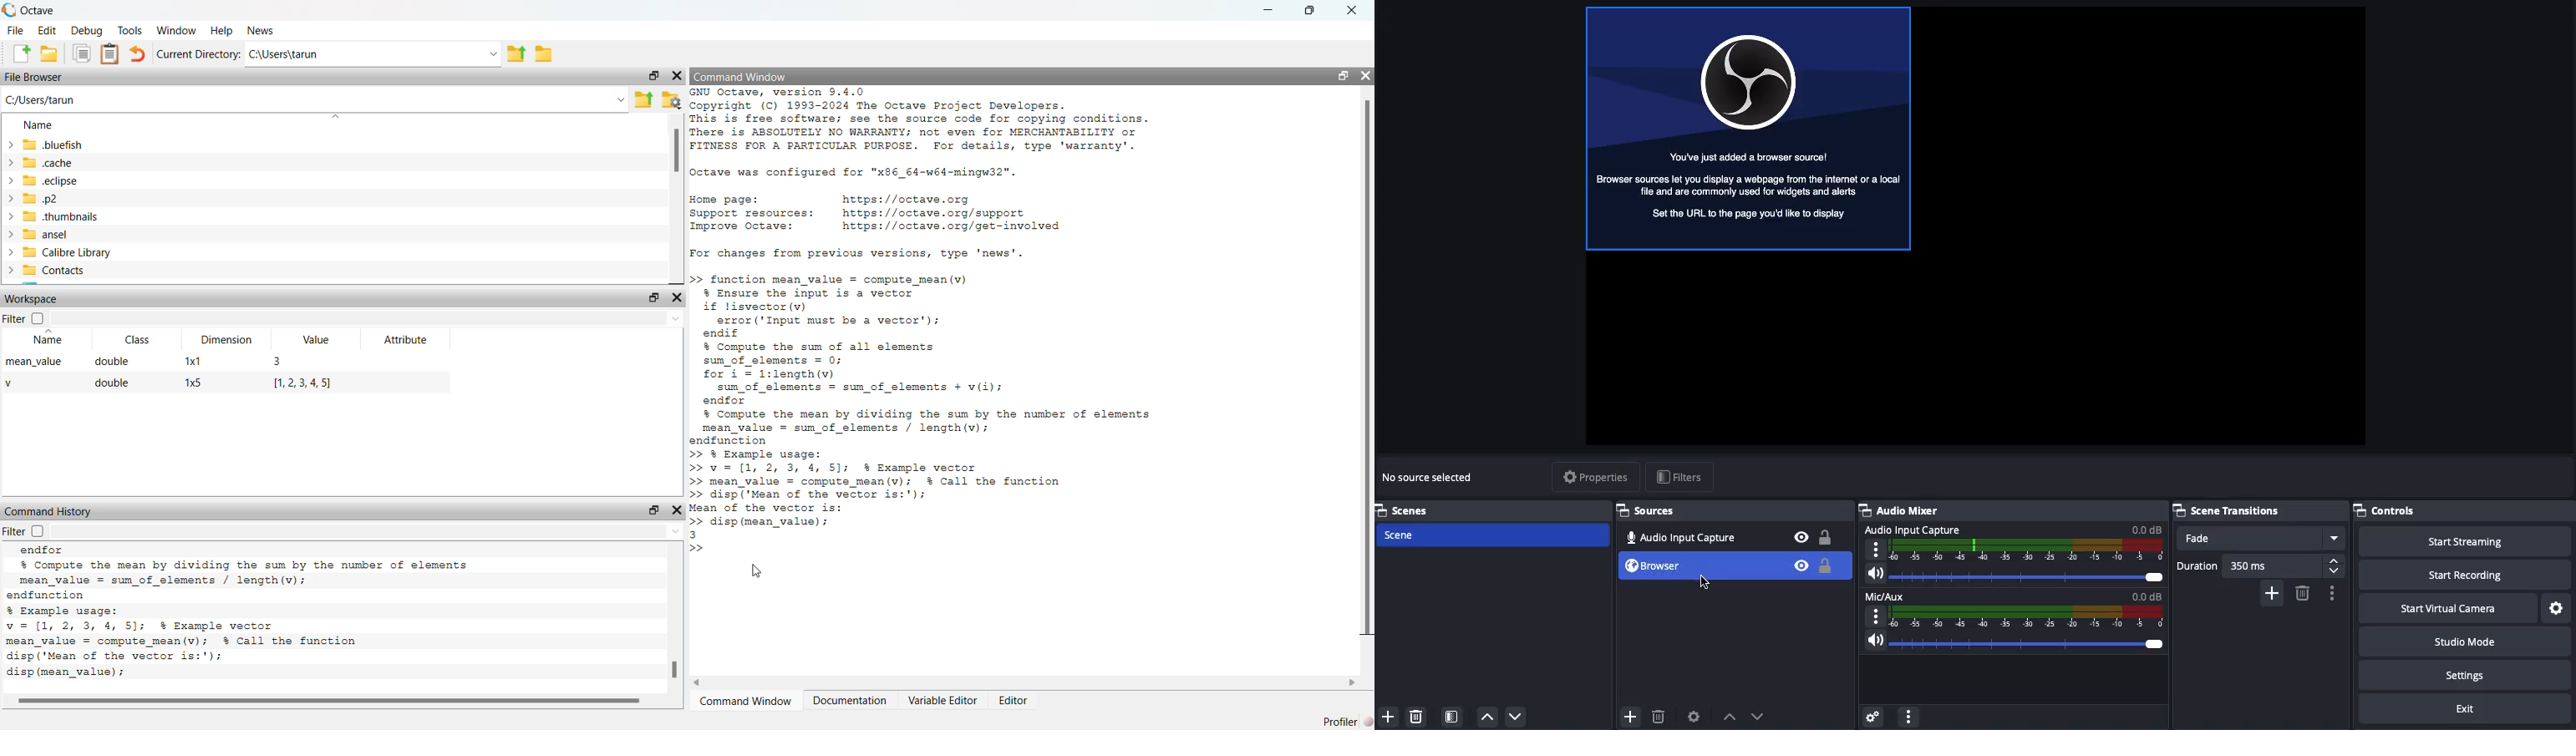 This screenshot has height=756, width=2576. I want to click on Delete, so click(1417, 717).